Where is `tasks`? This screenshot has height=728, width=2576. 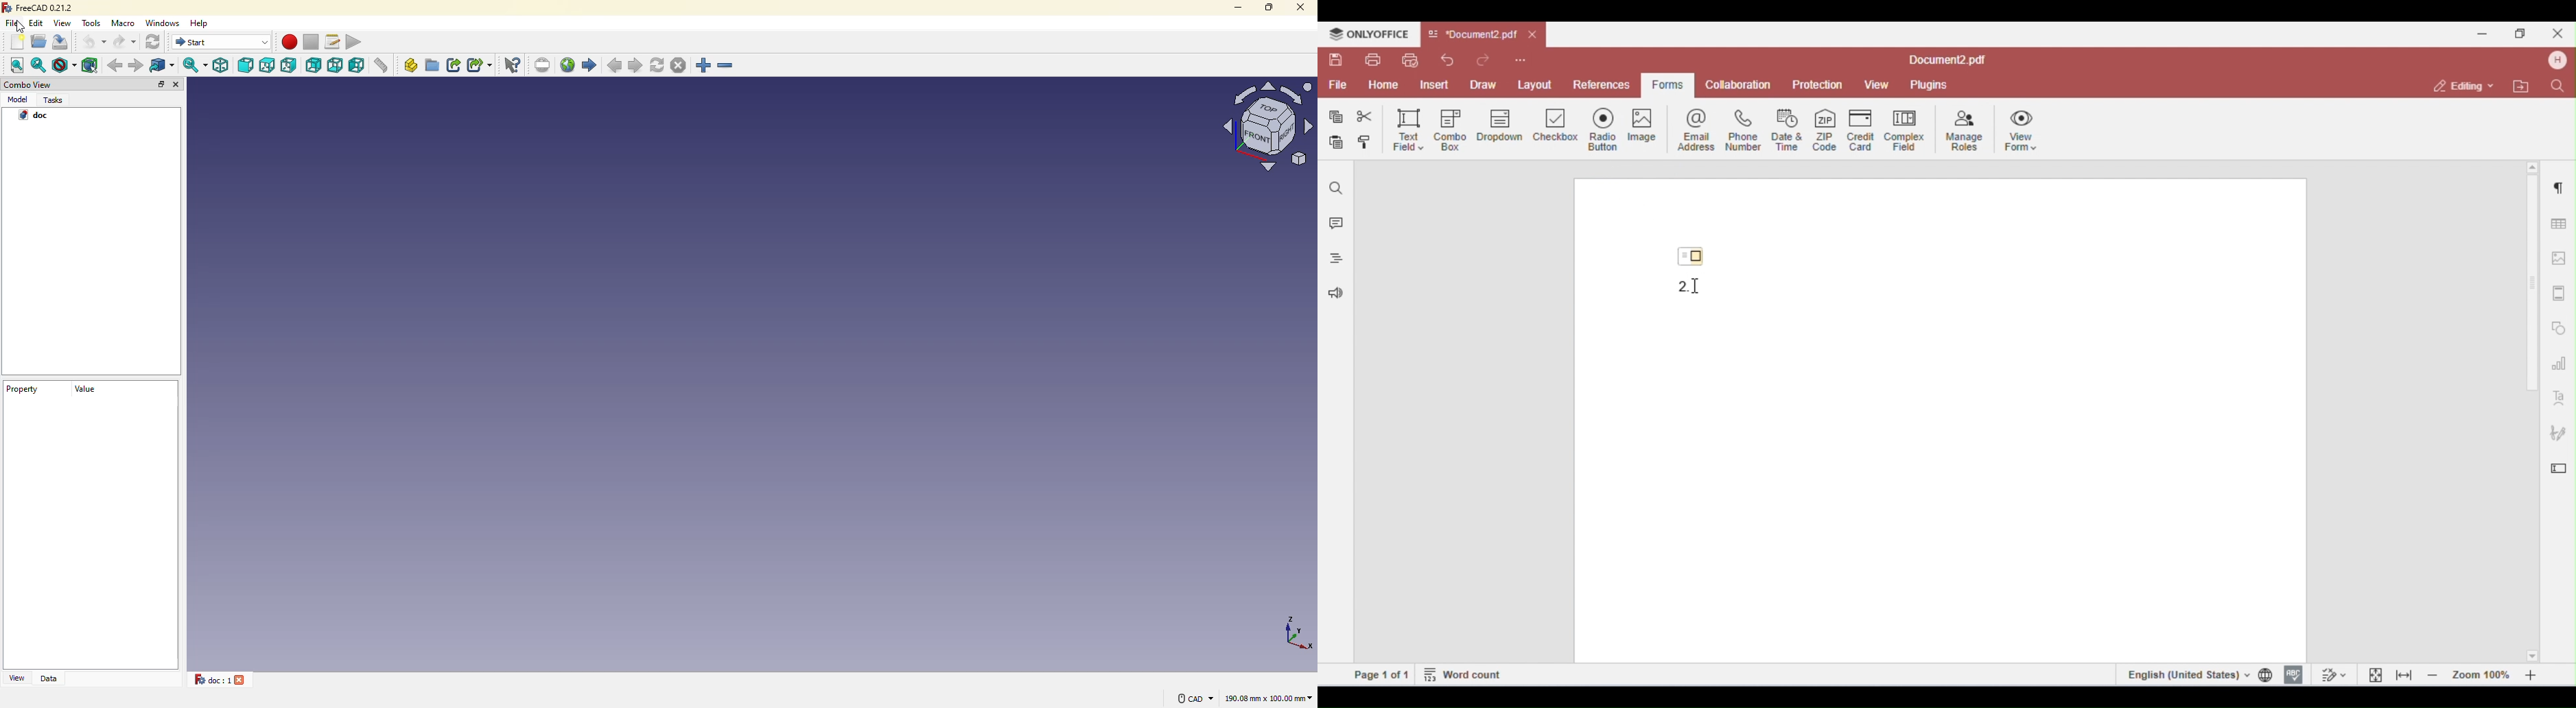 tasks is located at coordinates (56, 100).